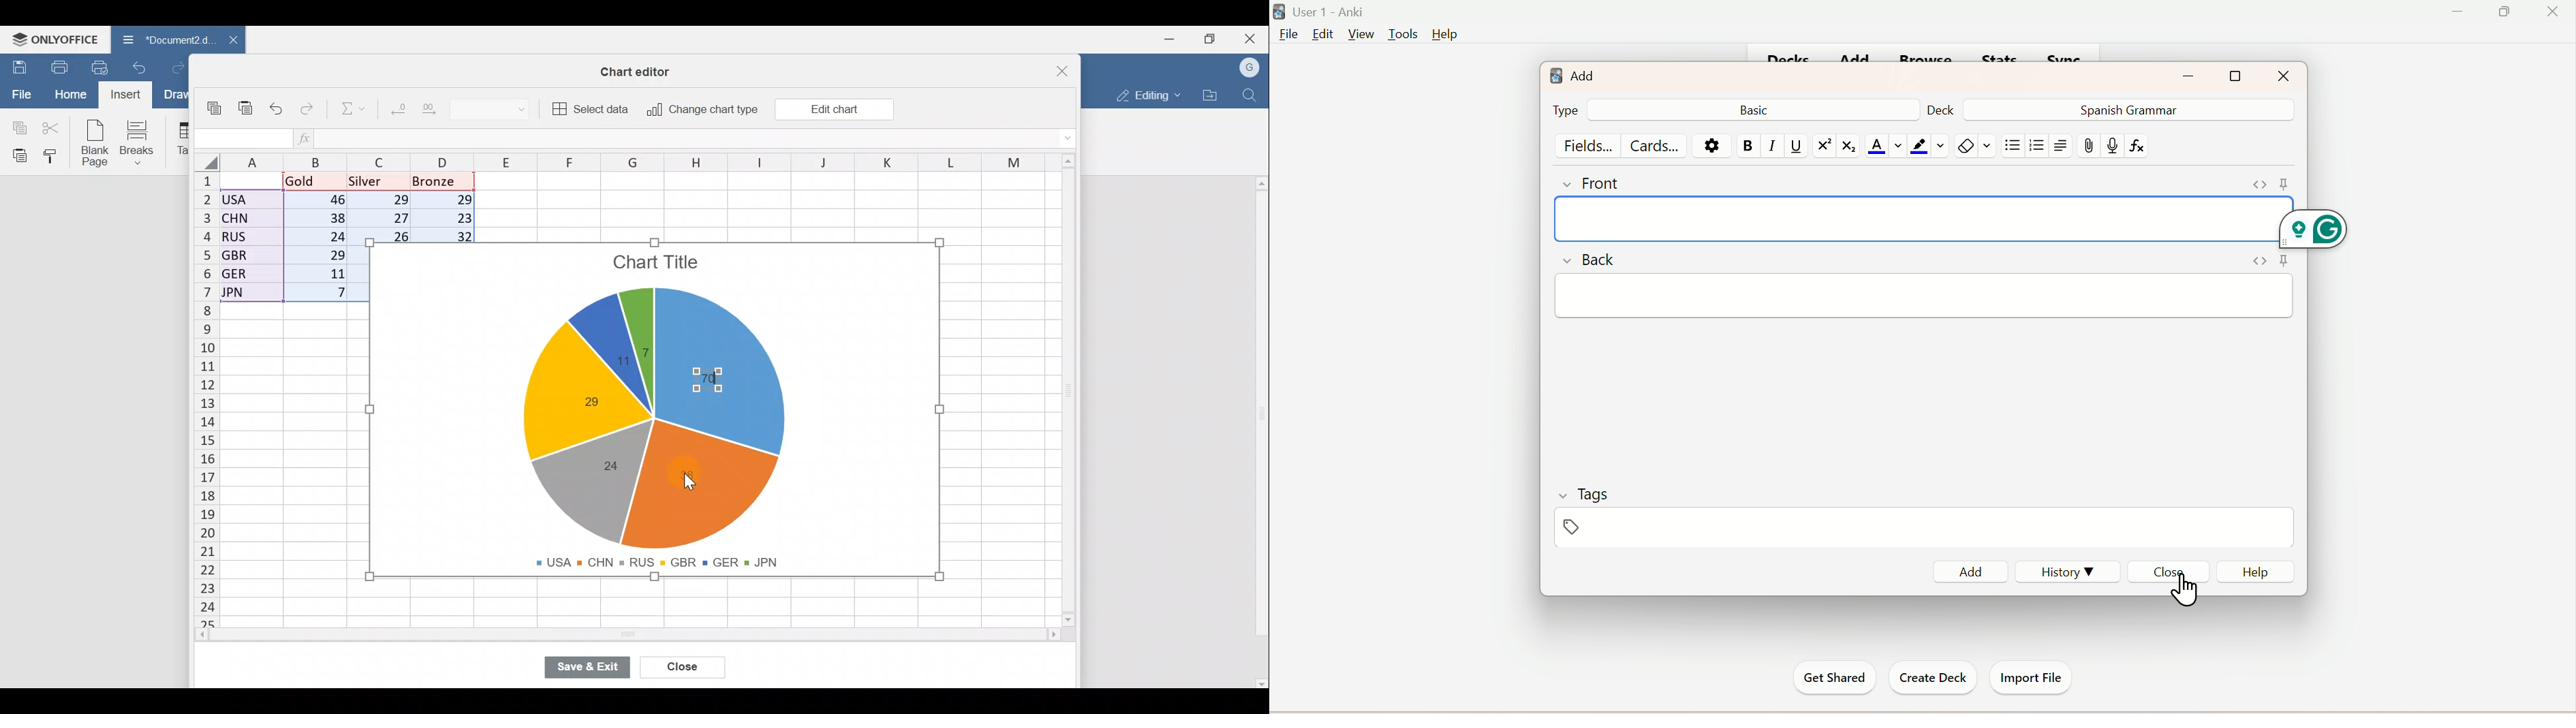 Image resolution: width=2576 pixels, height=728 pixels. Describe the element at coordinates (1594, 529) in the screenshot. I see `Tags` at that location.